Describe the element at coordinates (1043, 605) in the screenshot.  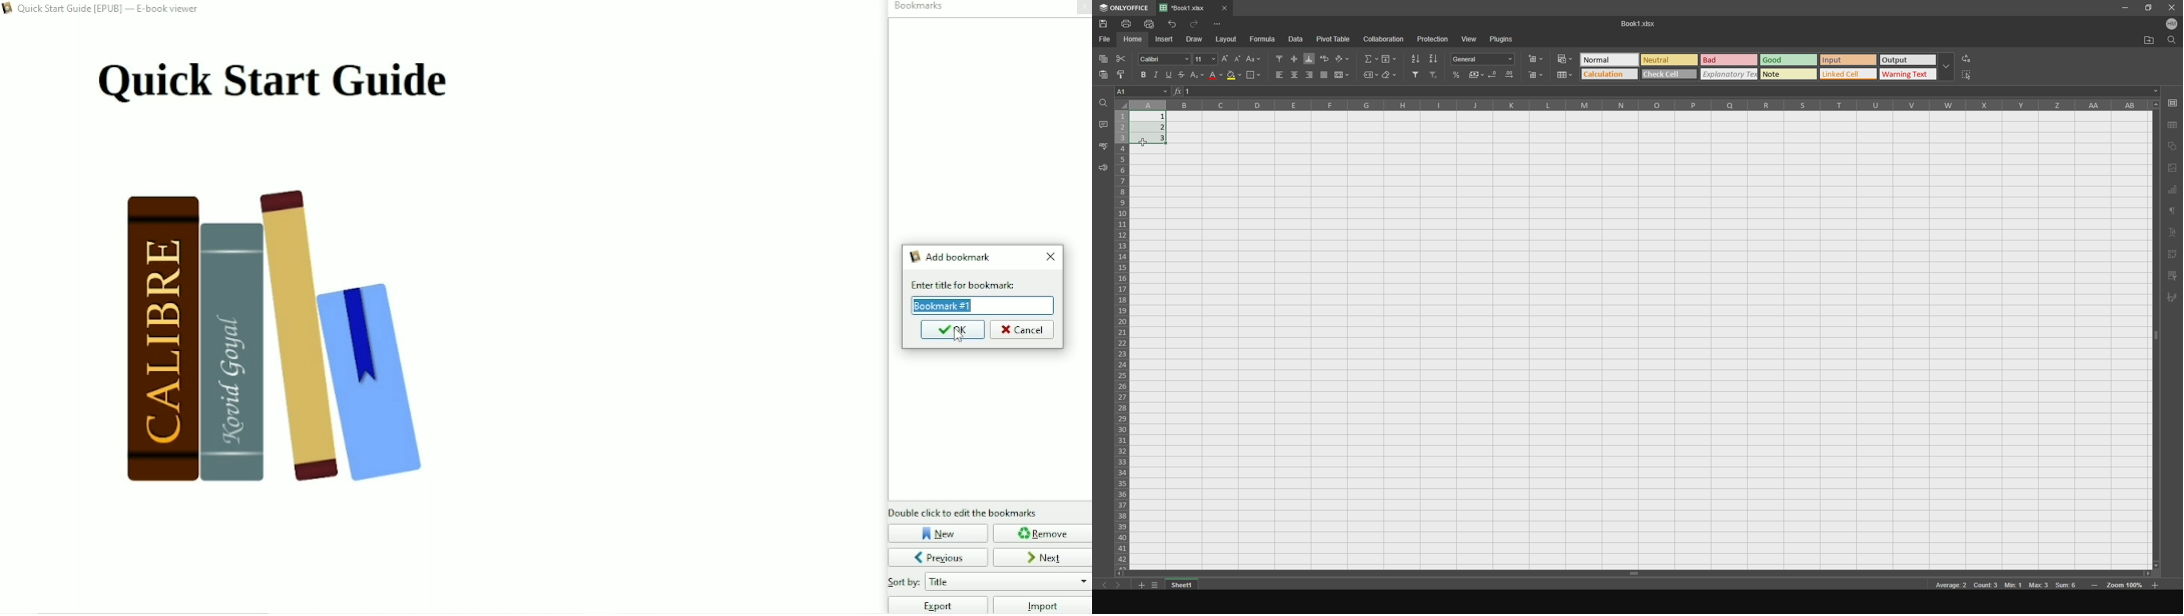
I see `Import` at that location.